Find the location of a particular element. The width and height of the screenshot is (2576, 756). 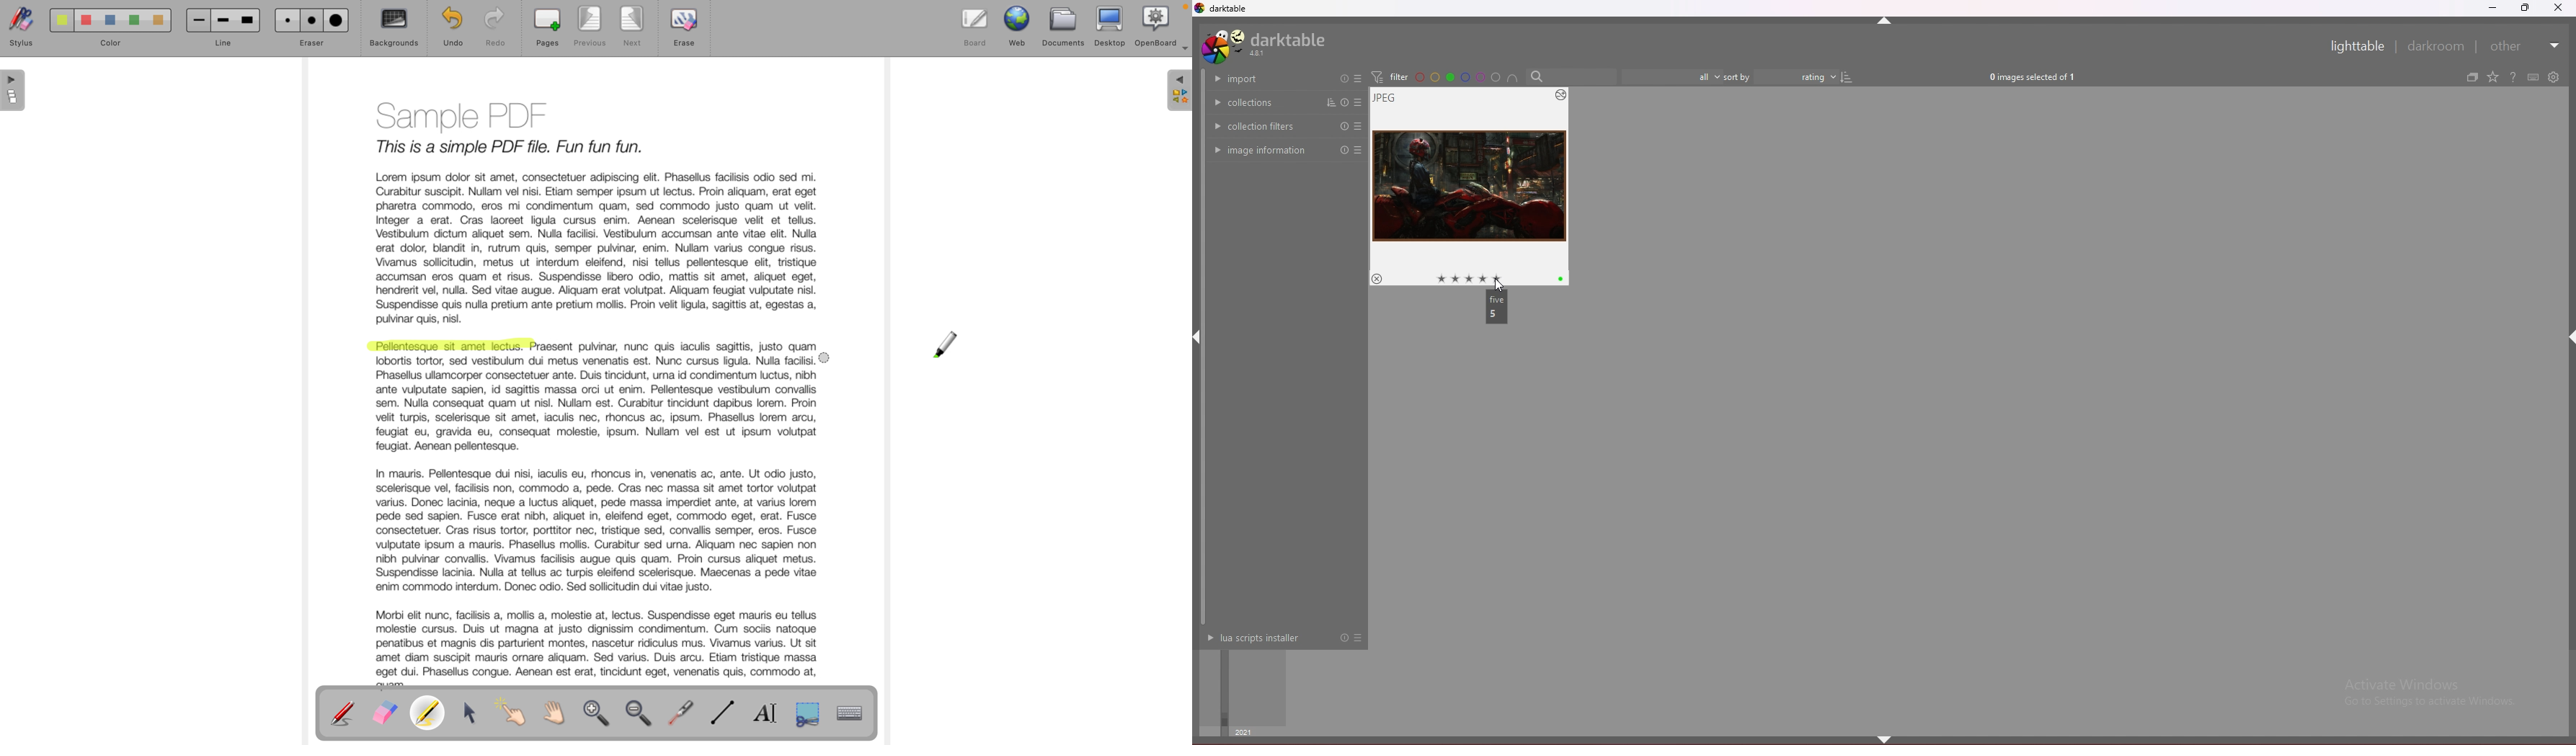

preset is located at coordinates (1358, 126).